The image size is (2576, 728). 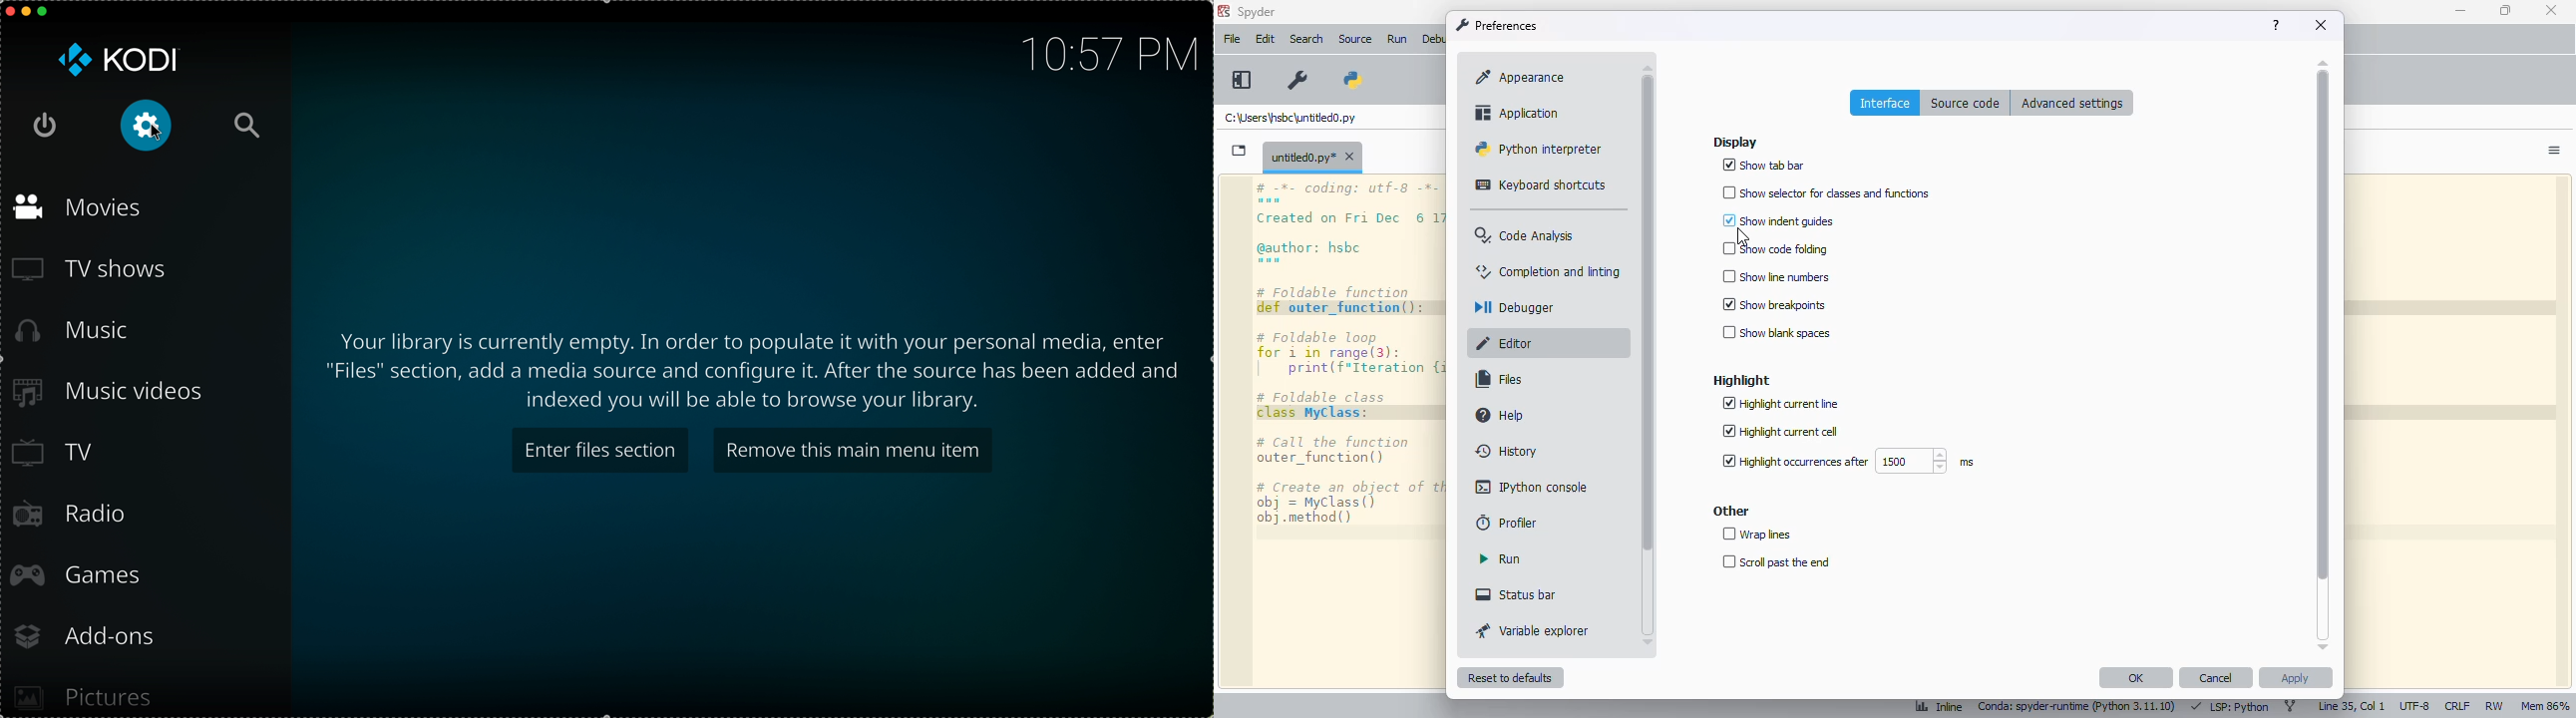 I want to click on search, so click(x=1306, y=39).